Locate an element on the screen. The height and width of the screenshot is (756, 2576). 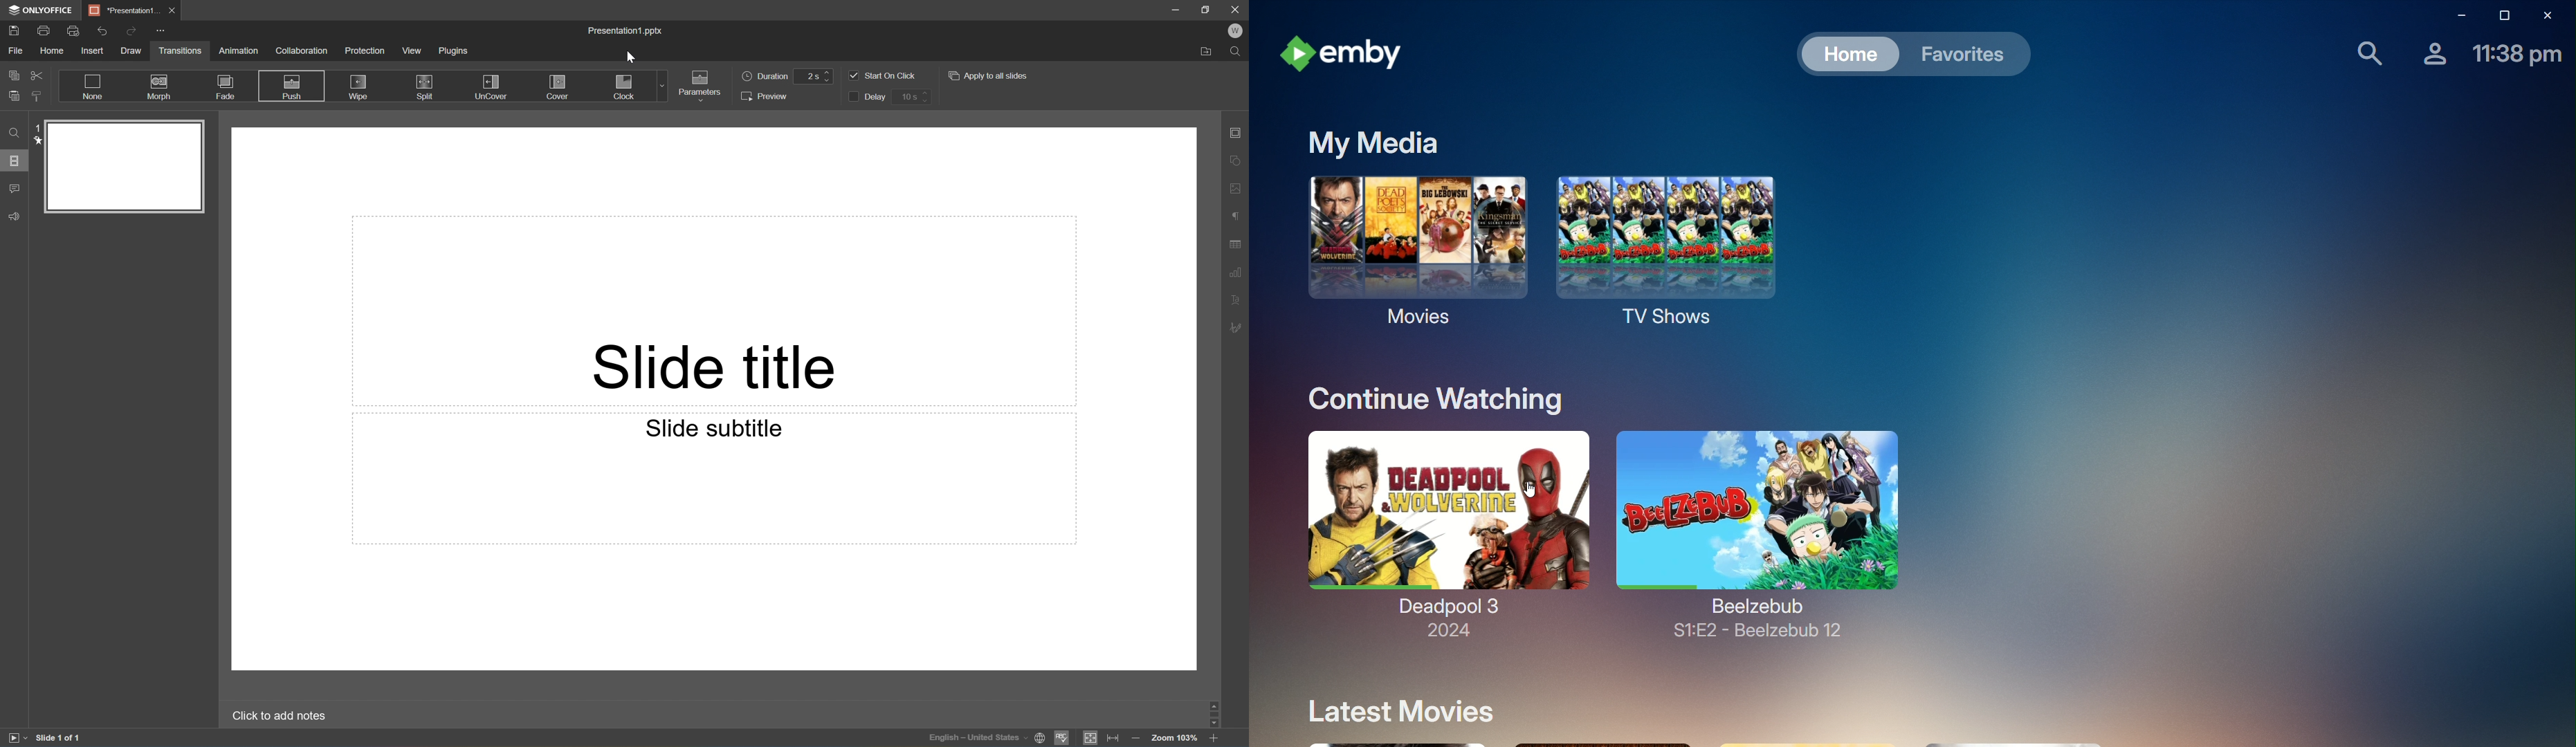
Insert is located at coordinates (95, 49).